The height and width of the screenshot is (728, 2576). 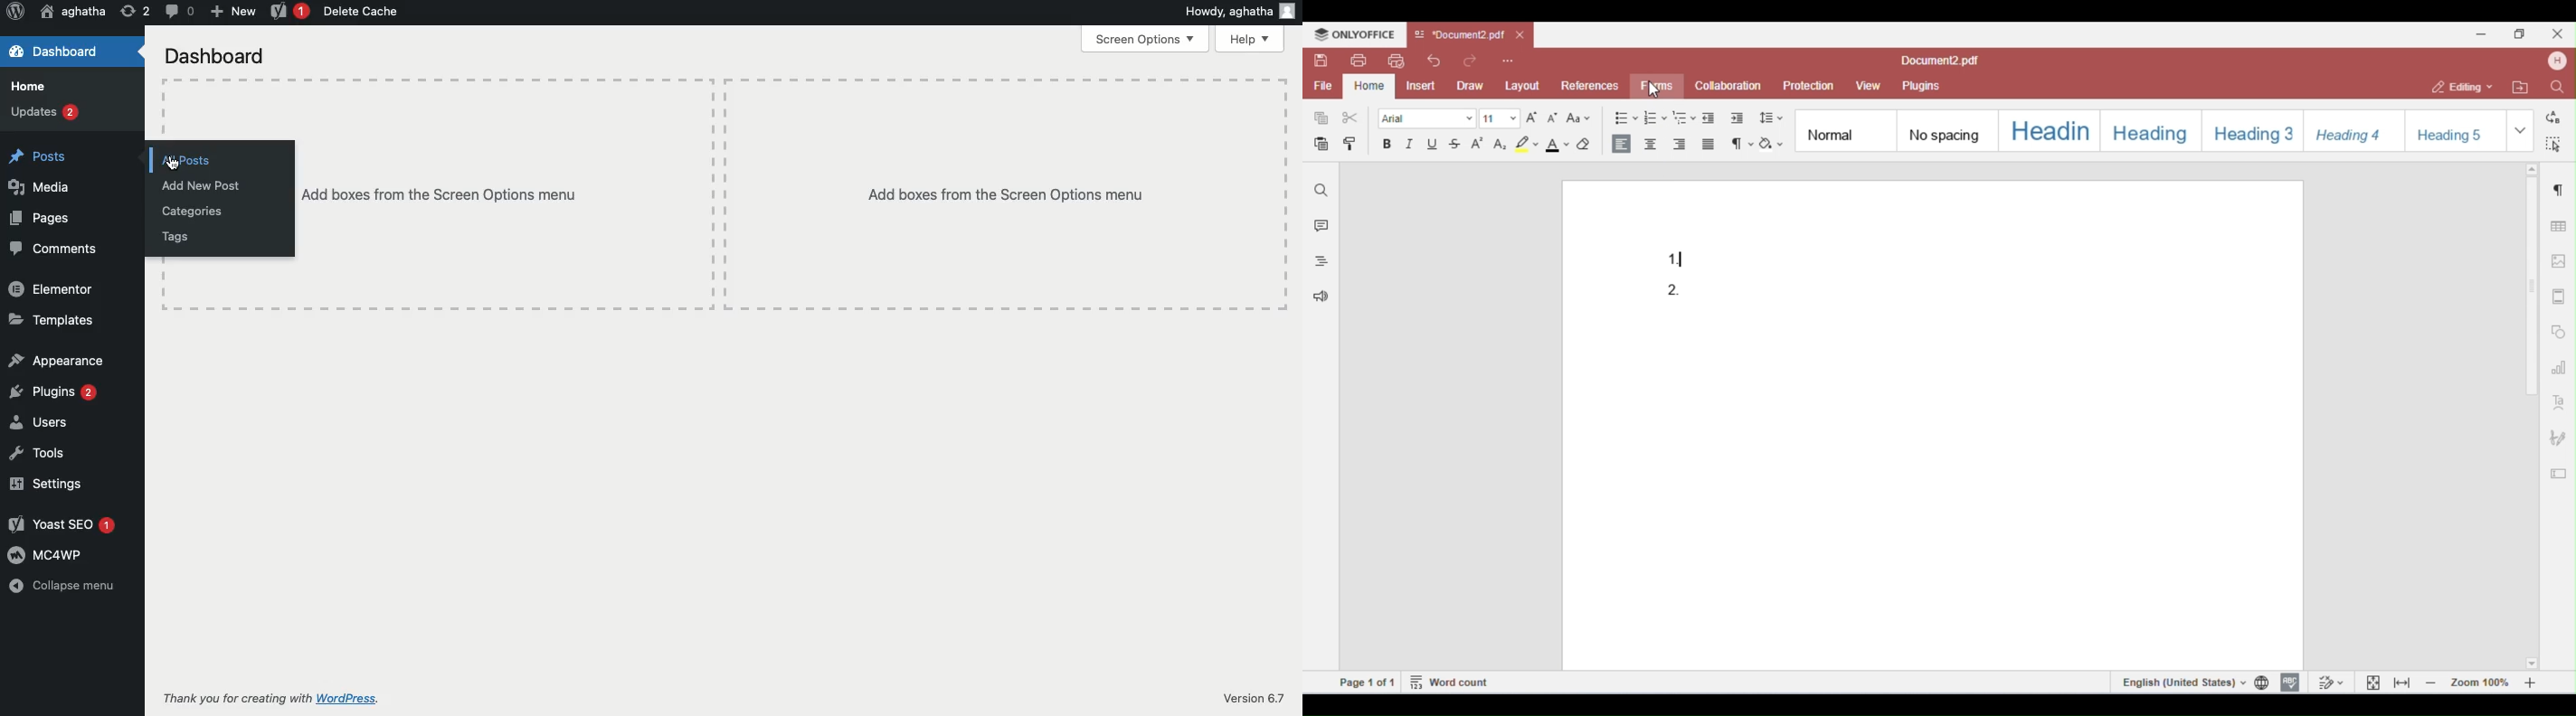 What do you see at coordinates (40, 421) in the screenshot?
I see `Users` at bounding box center [40, 421].